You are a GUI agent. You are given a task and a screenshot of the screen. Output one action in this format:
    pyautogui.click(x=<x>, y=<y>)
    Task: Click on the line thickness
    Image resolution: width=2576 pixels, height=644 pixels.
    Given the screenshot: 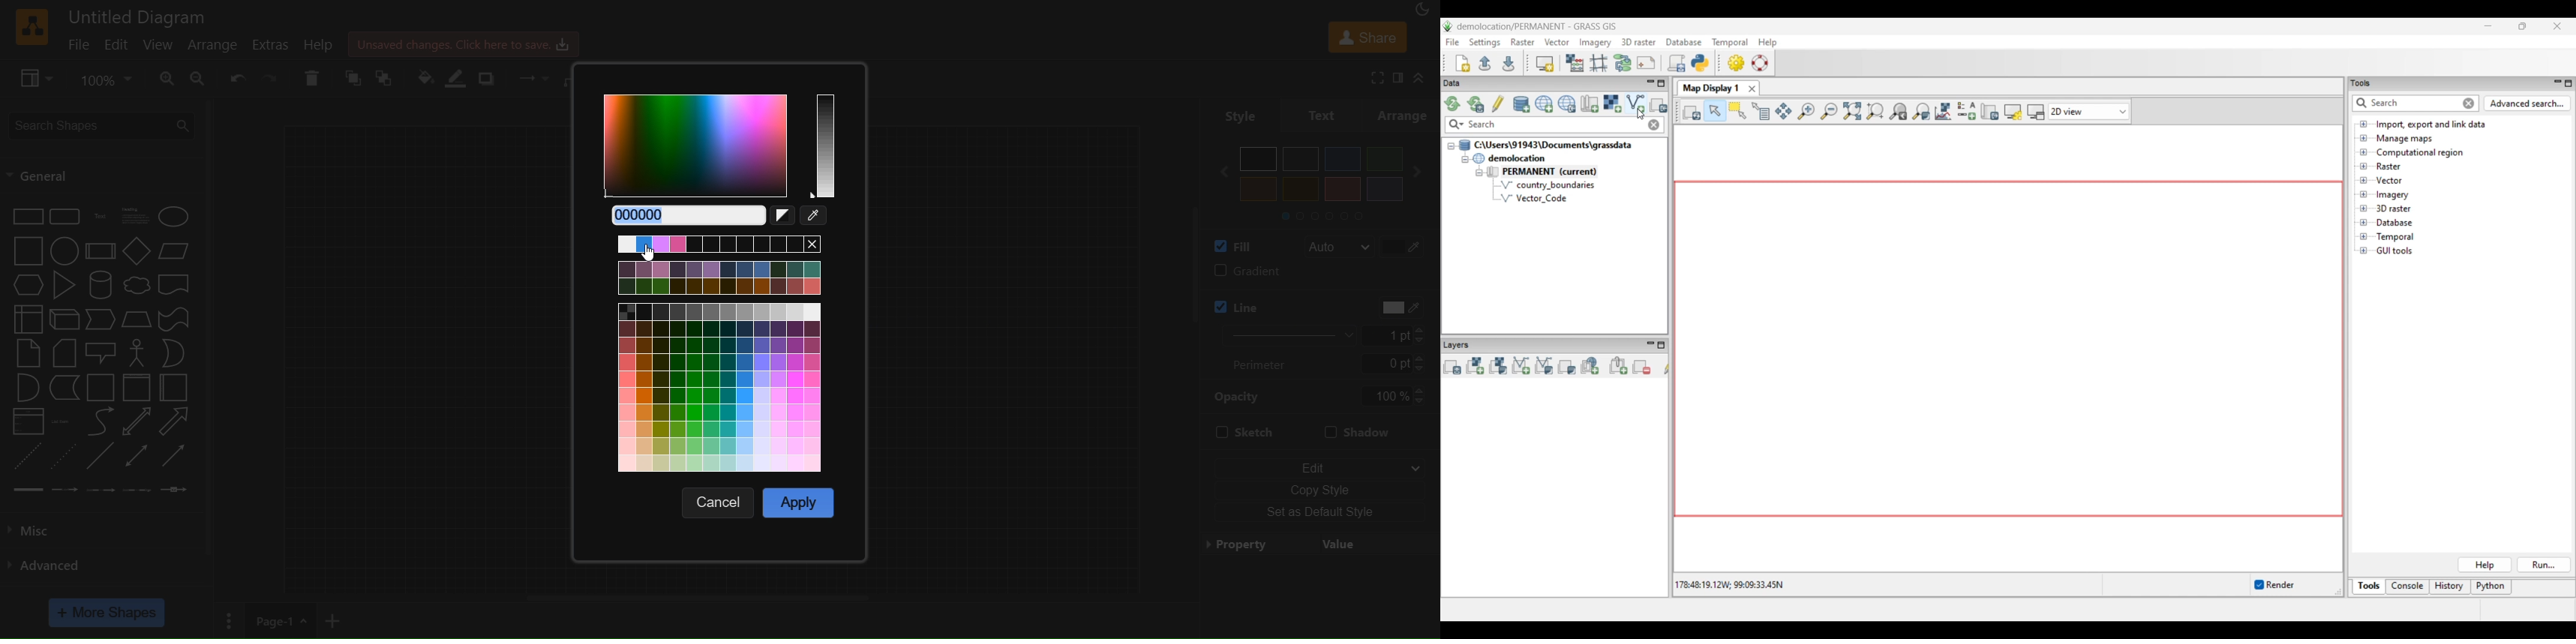 What is the action you would take?
    pyautogui.click(x=1278, y=334)
    